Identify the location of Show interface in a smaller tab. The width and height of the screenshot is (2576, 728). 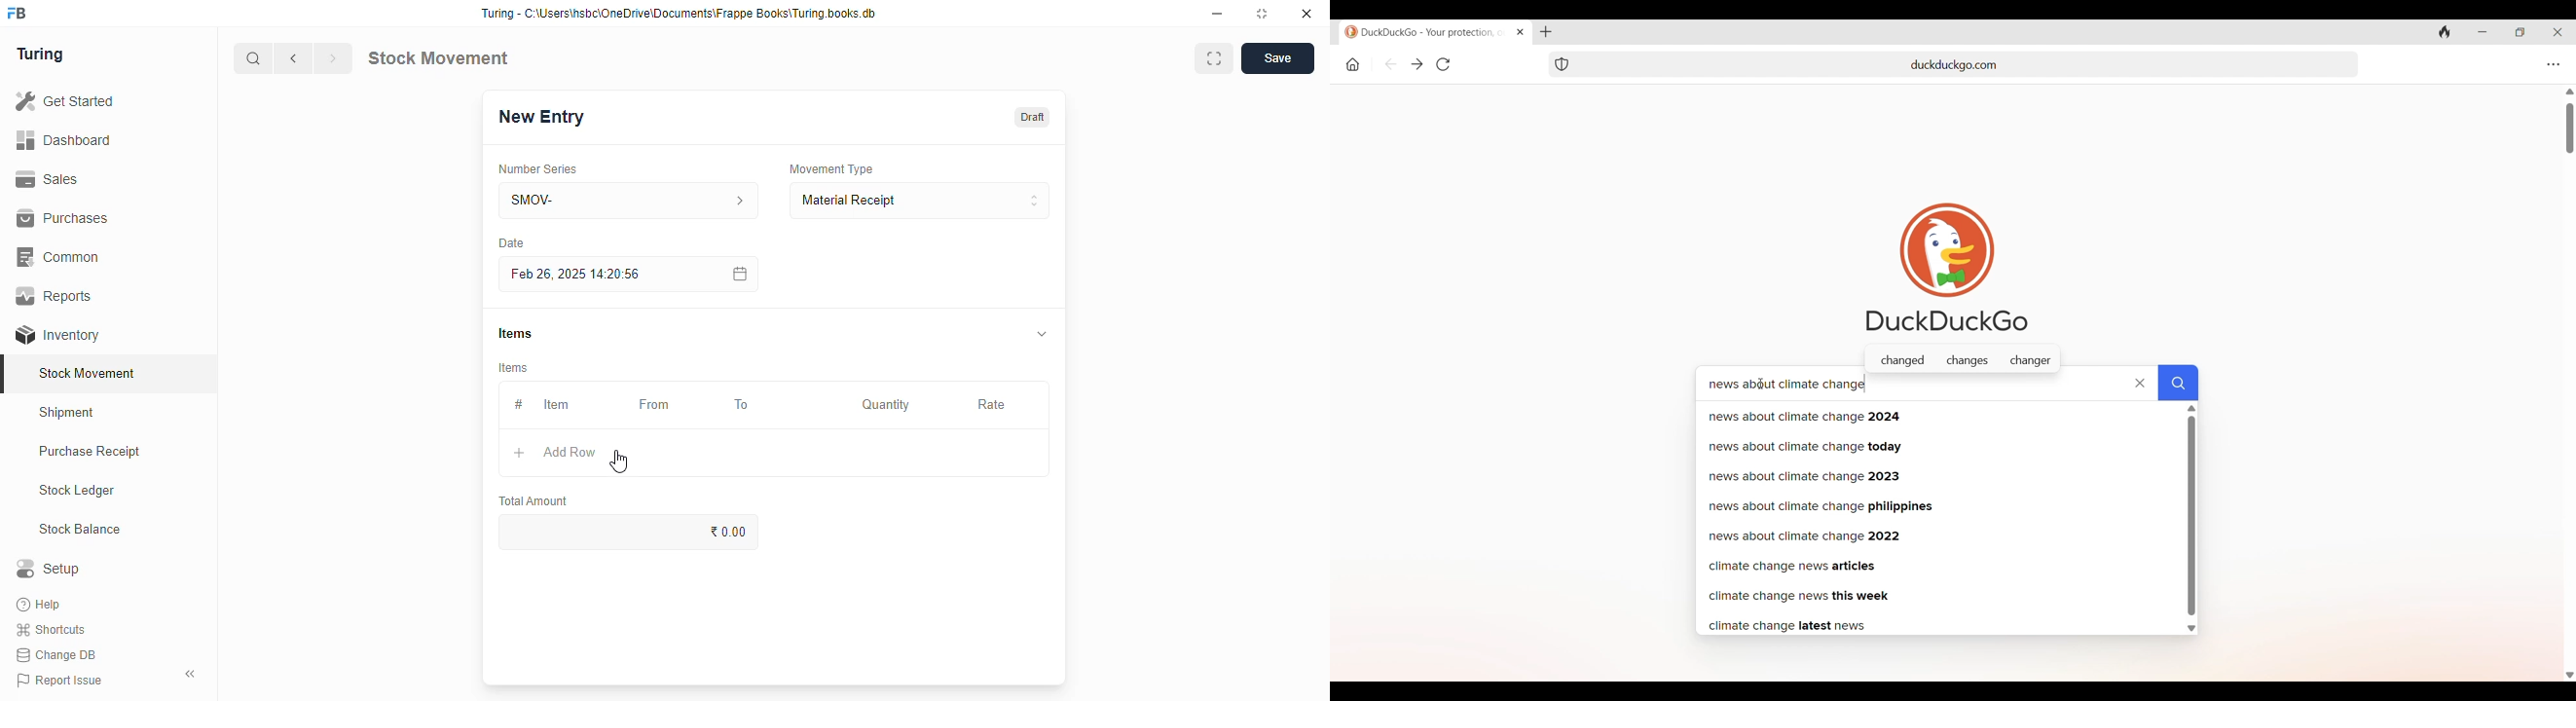
(2520, 32).